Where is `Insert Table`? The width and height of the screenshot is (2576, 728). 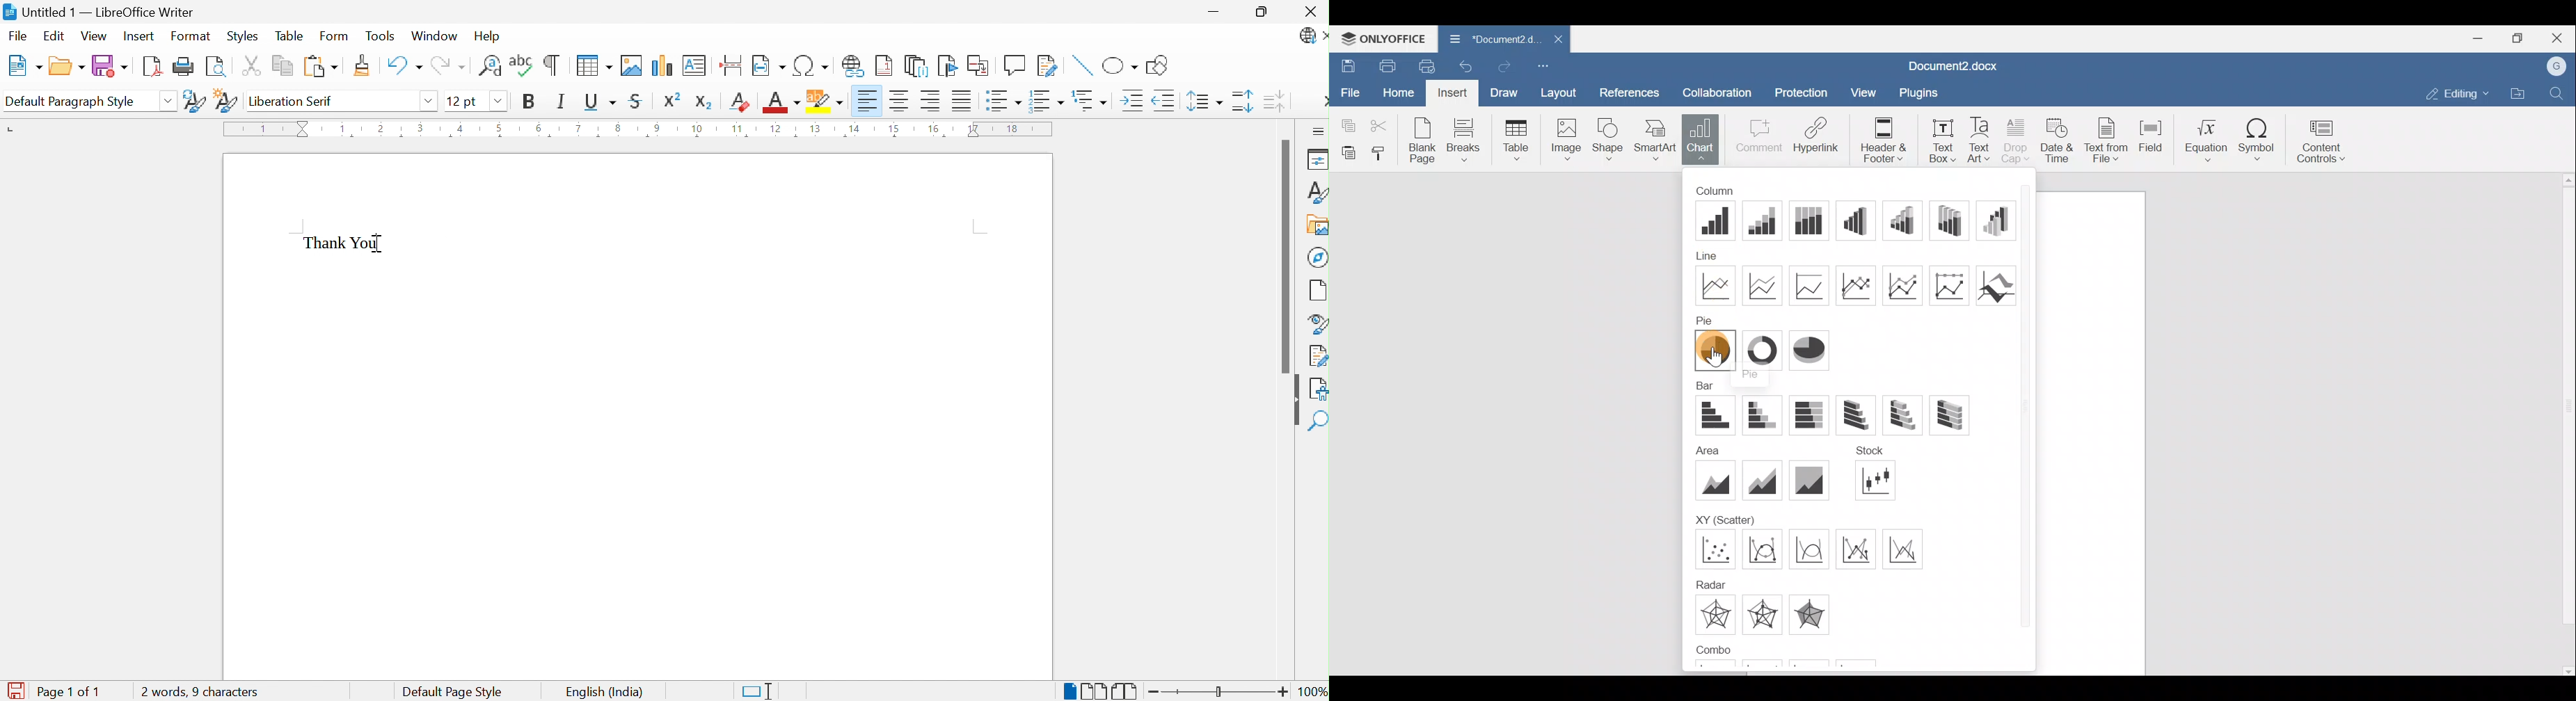 Insert Table is located at coordinates (593, 65).